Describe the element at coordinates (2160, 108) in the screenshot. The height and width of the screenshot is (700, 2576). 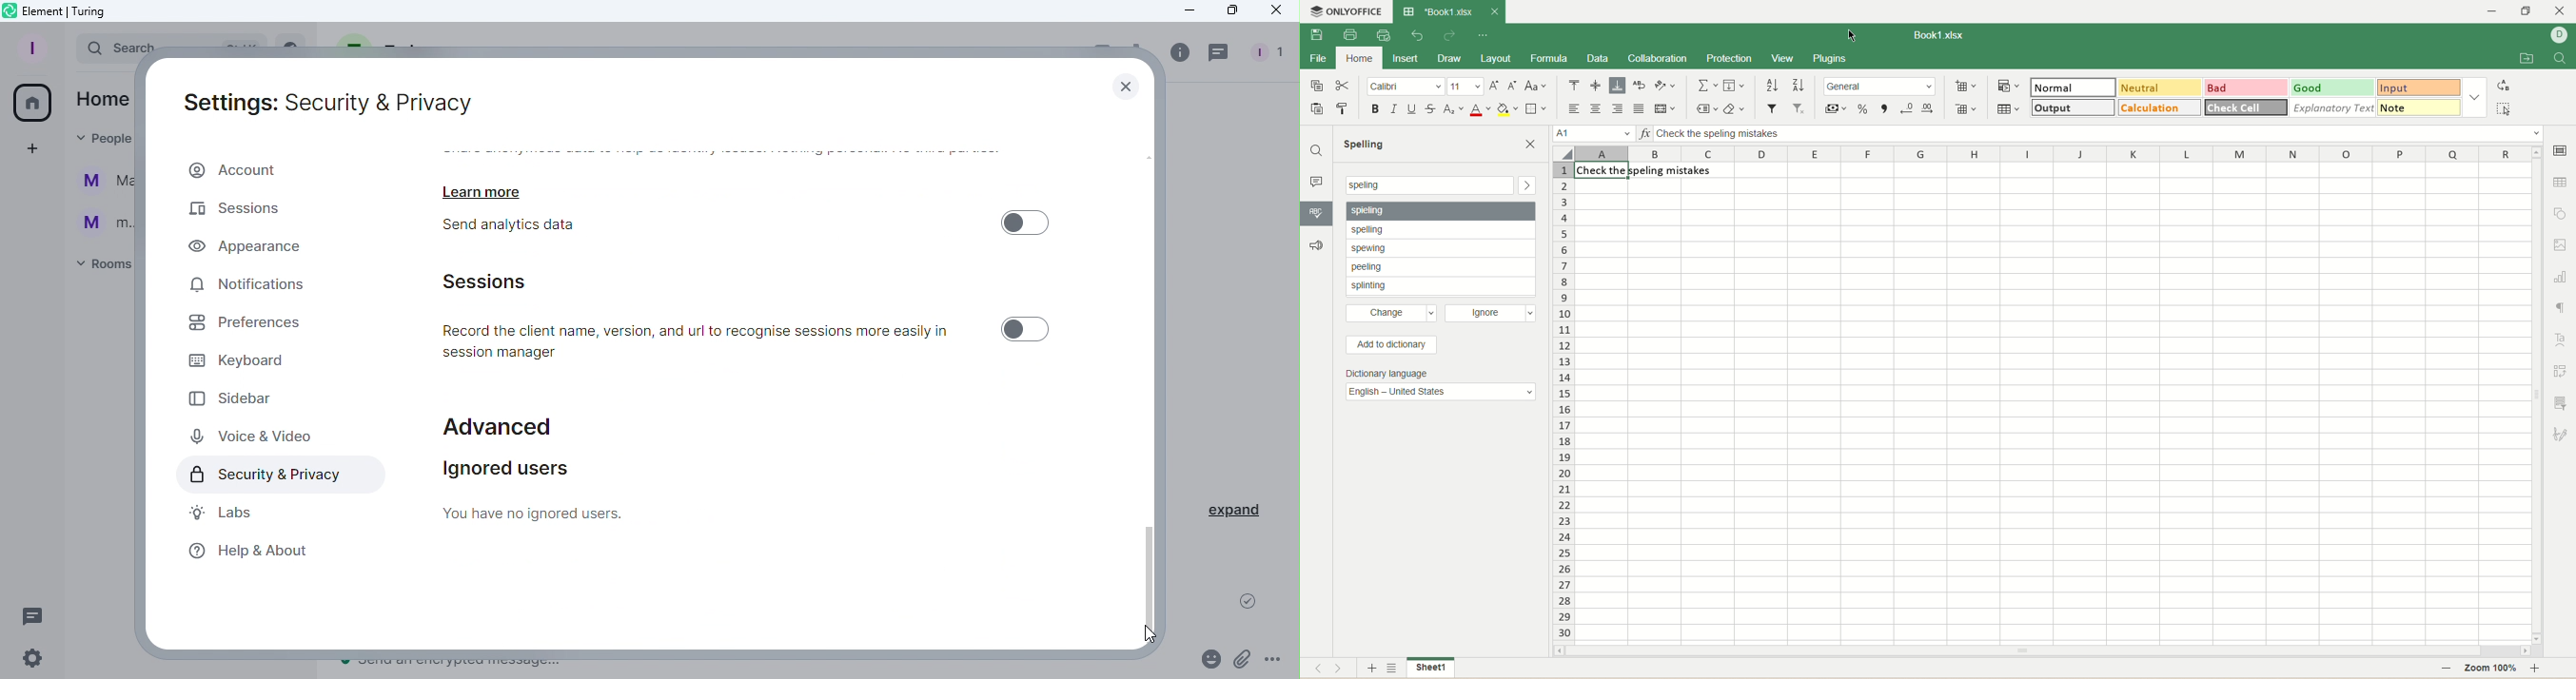
I see `calculation` at that location.